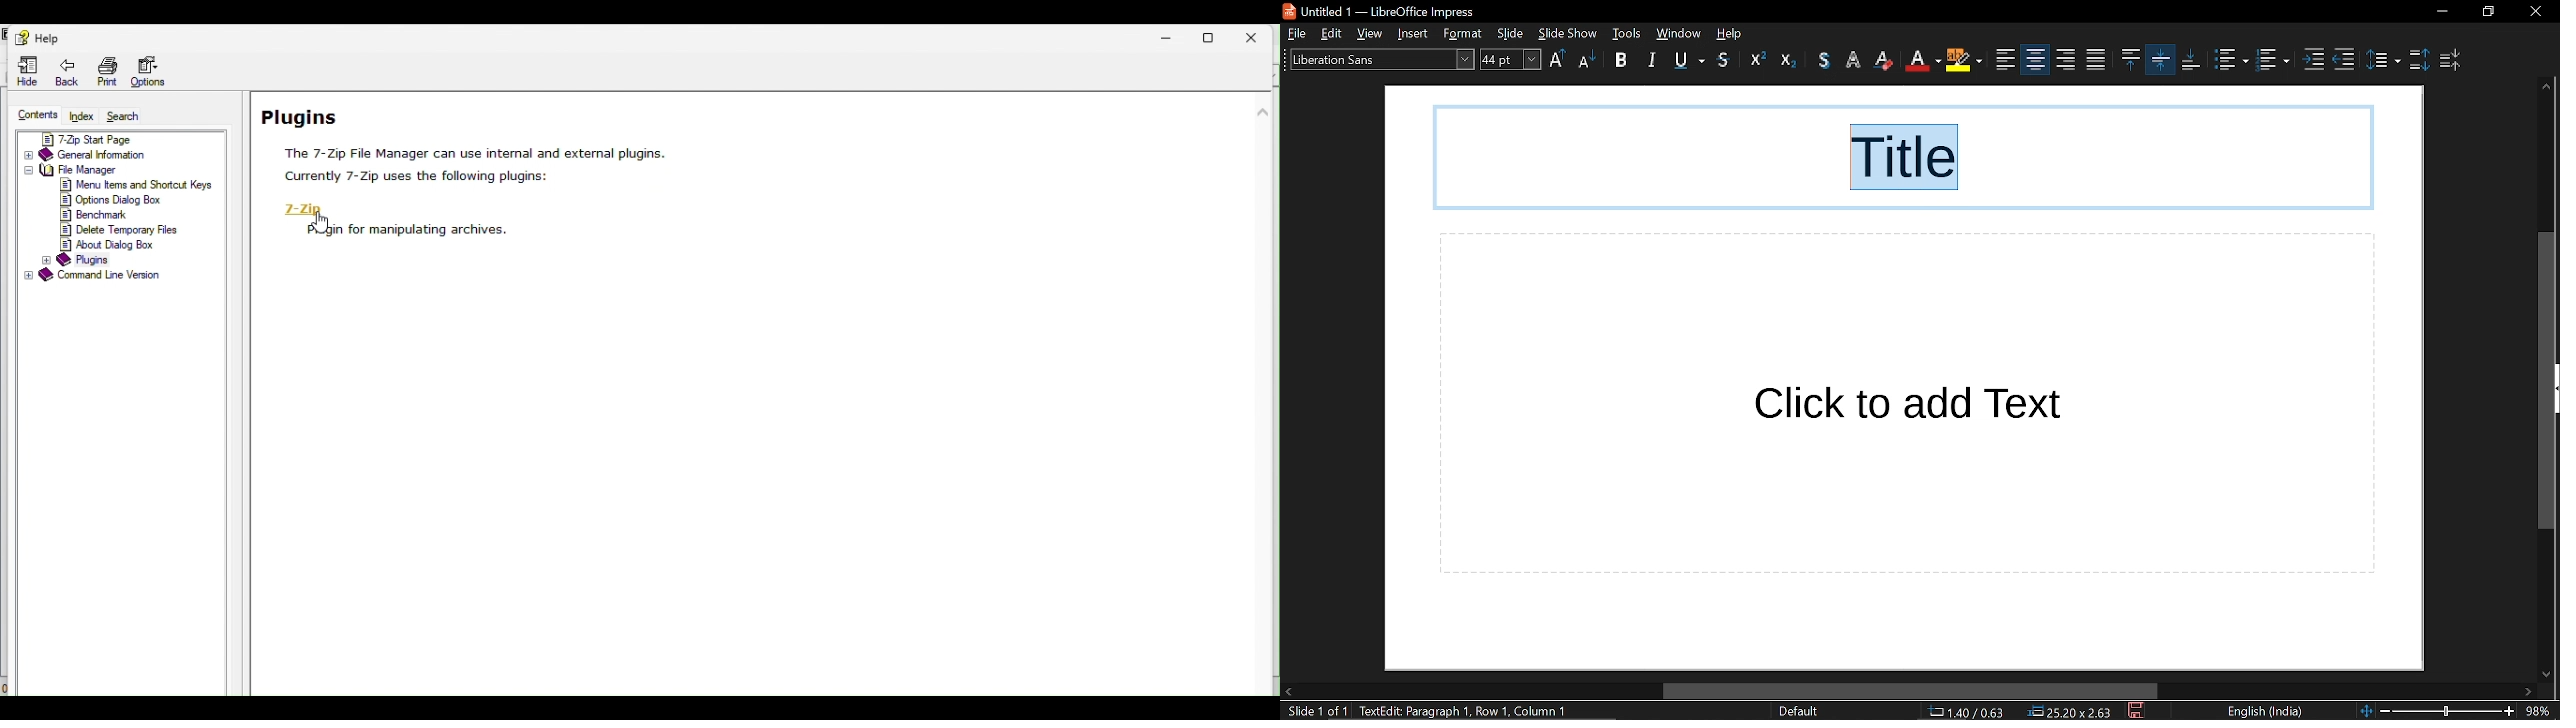  Describe the element at coordinates (2161, 59) in the screenshot. I see `align bottom` at that location.